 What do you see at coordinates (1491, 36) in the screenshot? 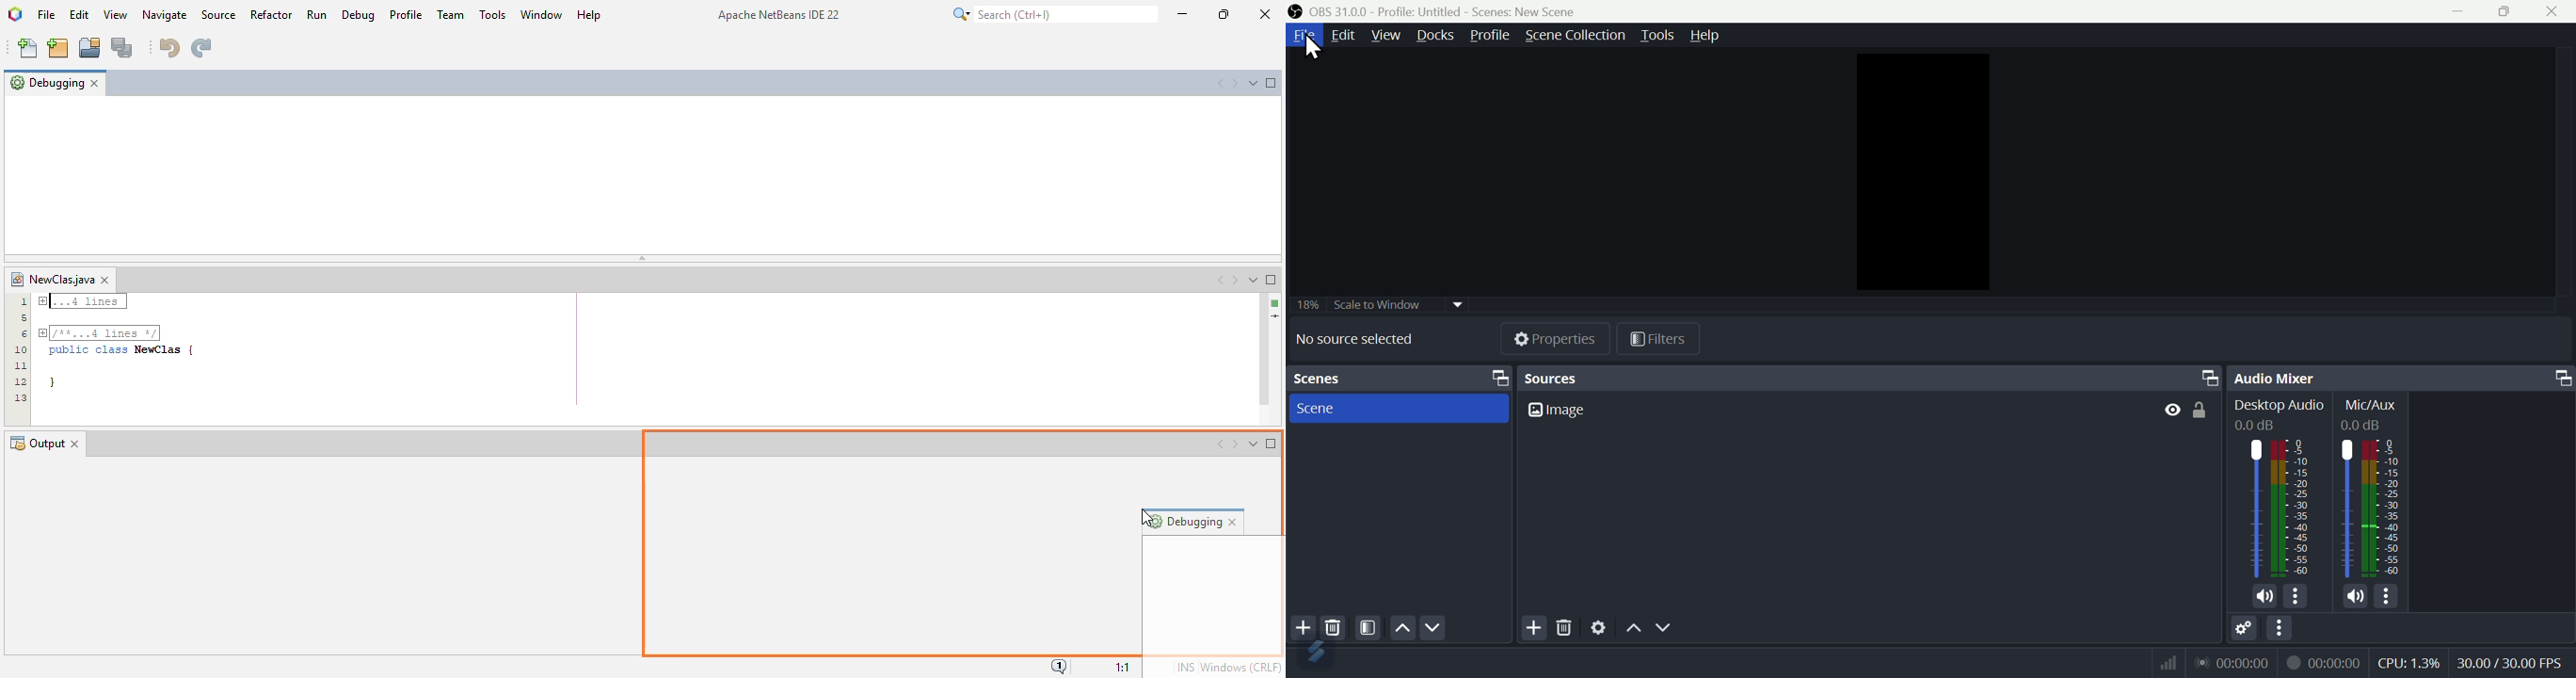
I see `Profile` at bounding box center [1491, 36].